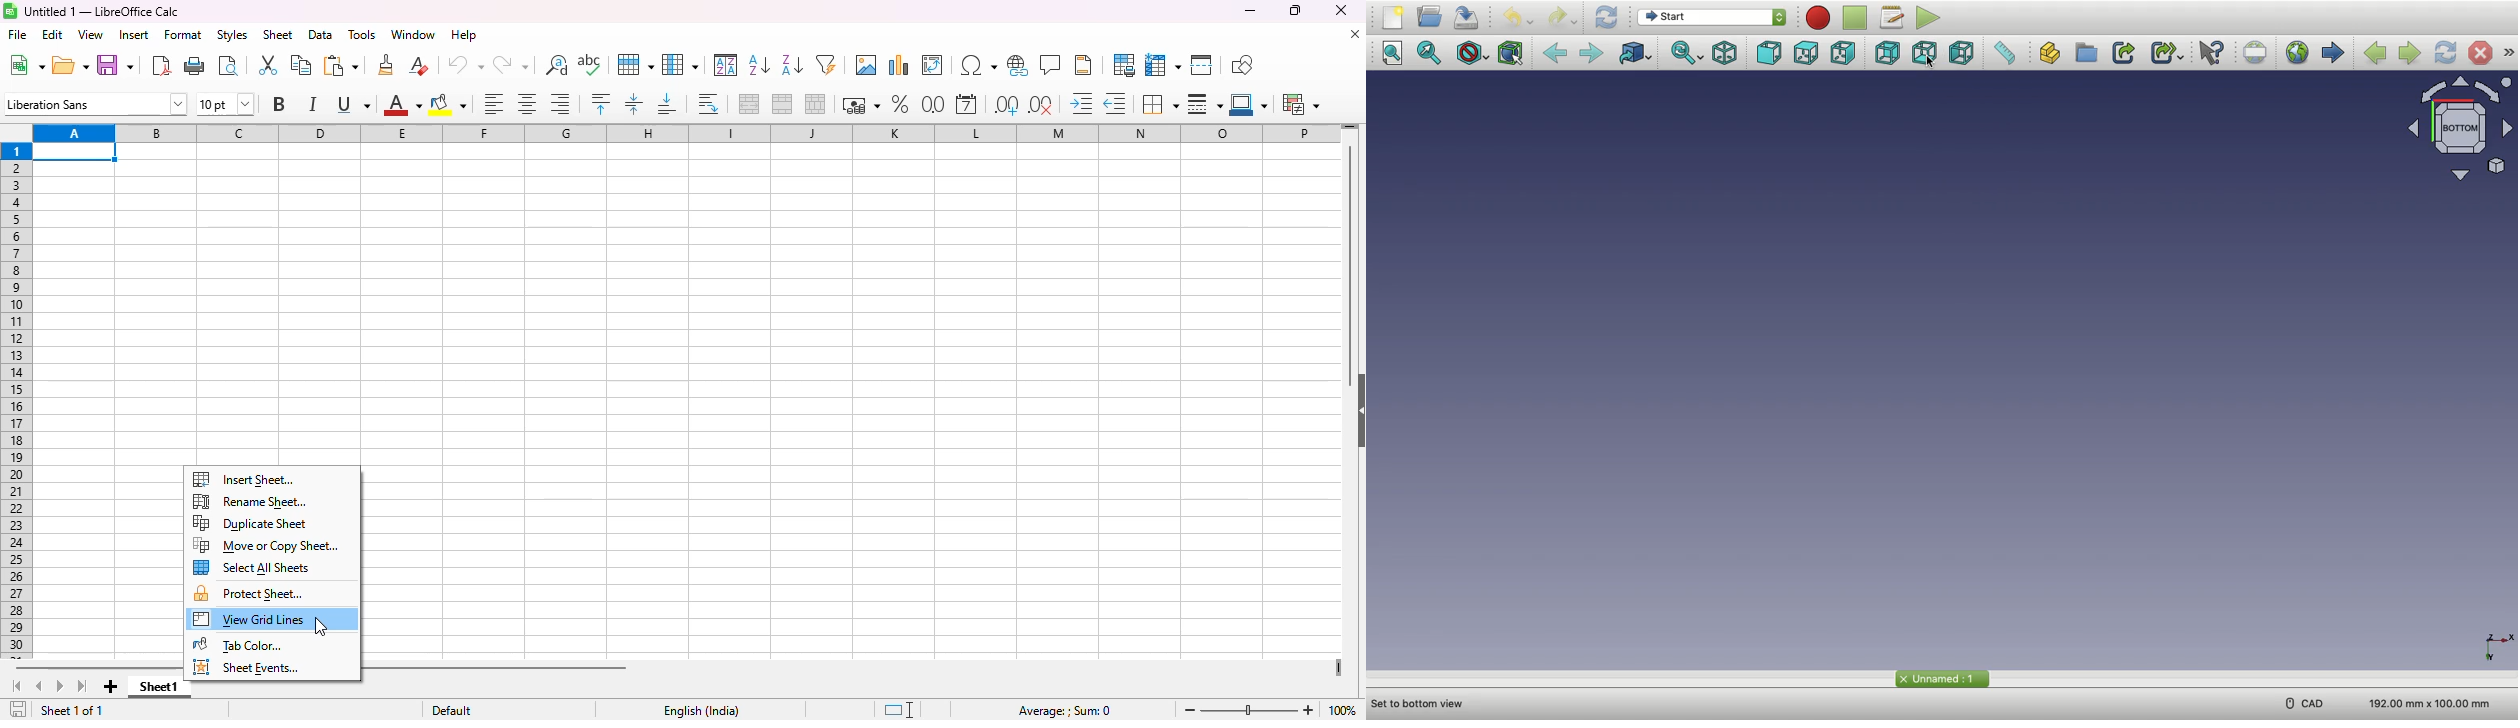  Describe the element at coordinates (90, 34) in the screenshot. I see `view` at that location.